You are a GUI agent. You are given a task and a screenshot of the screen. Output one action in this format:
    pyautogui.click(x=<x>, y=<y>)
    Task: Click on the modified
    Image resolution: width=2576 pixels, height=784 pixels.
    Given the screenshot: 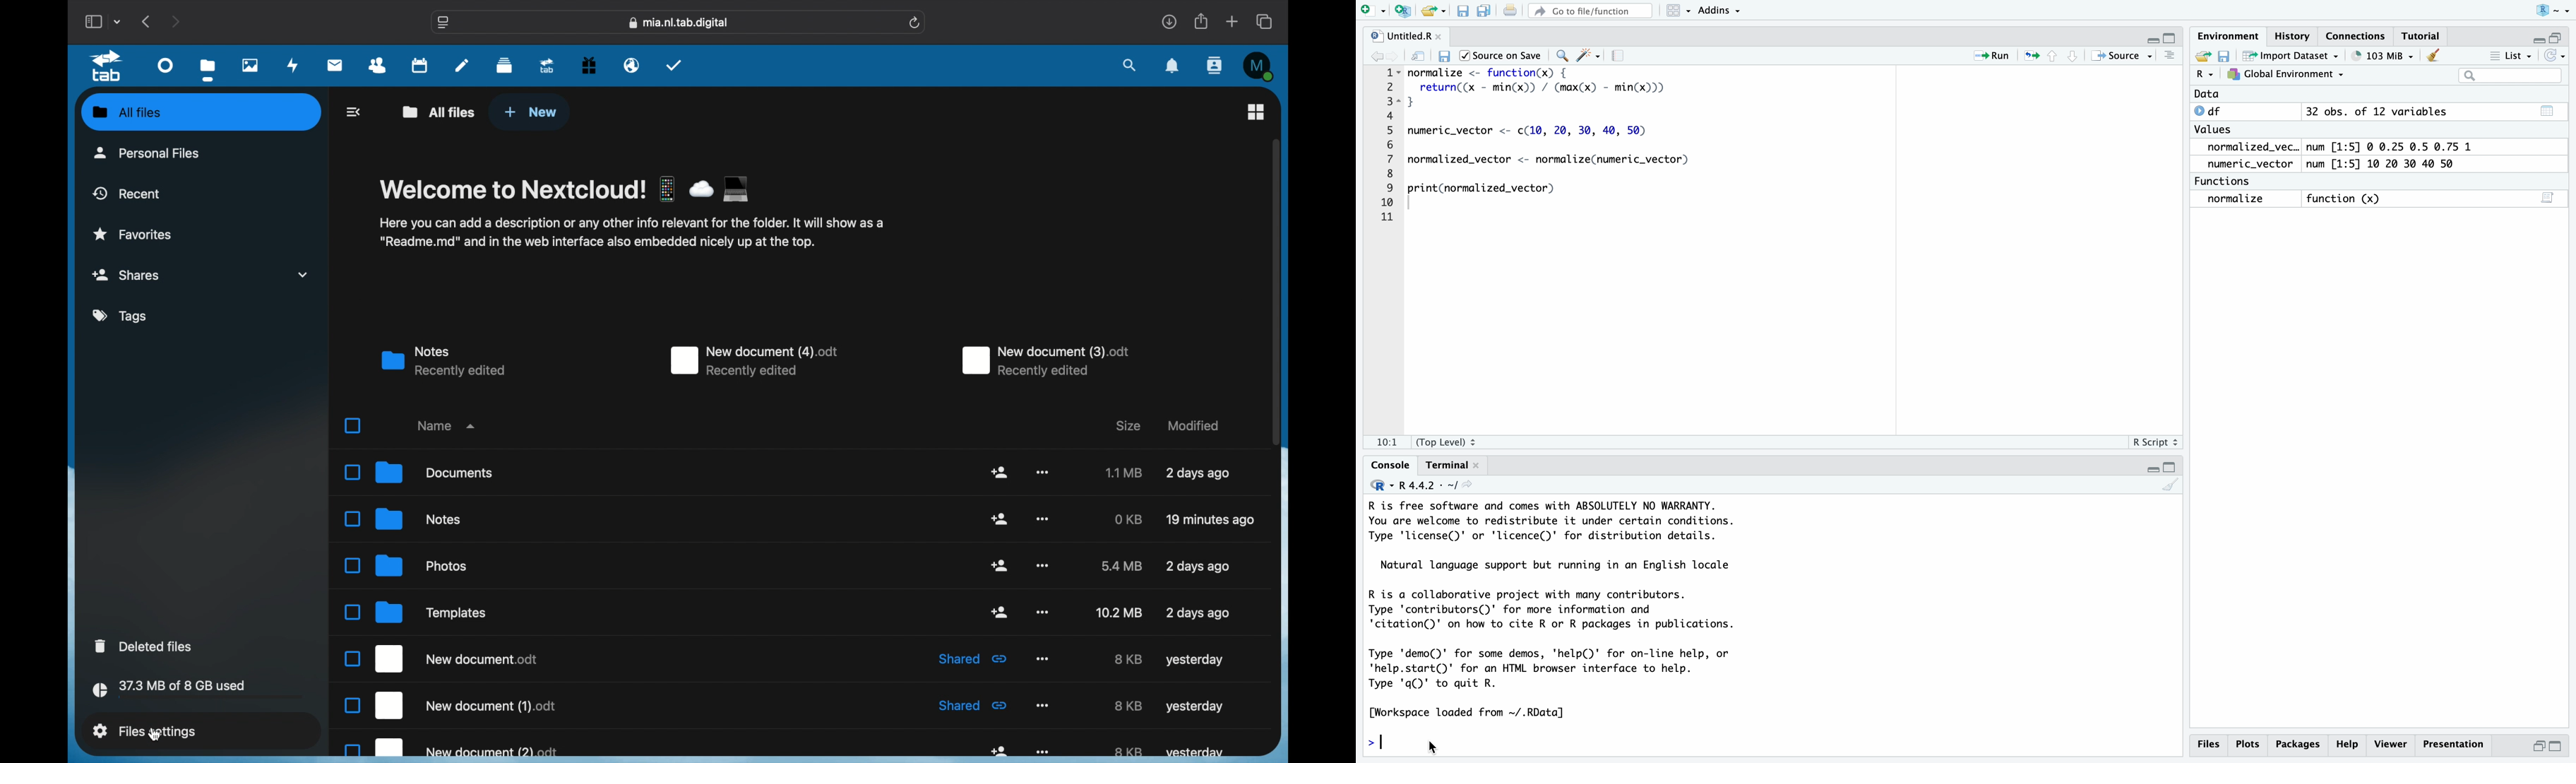 What is the action you would take?
    pyautogui.click(x=1198, y=613)
    